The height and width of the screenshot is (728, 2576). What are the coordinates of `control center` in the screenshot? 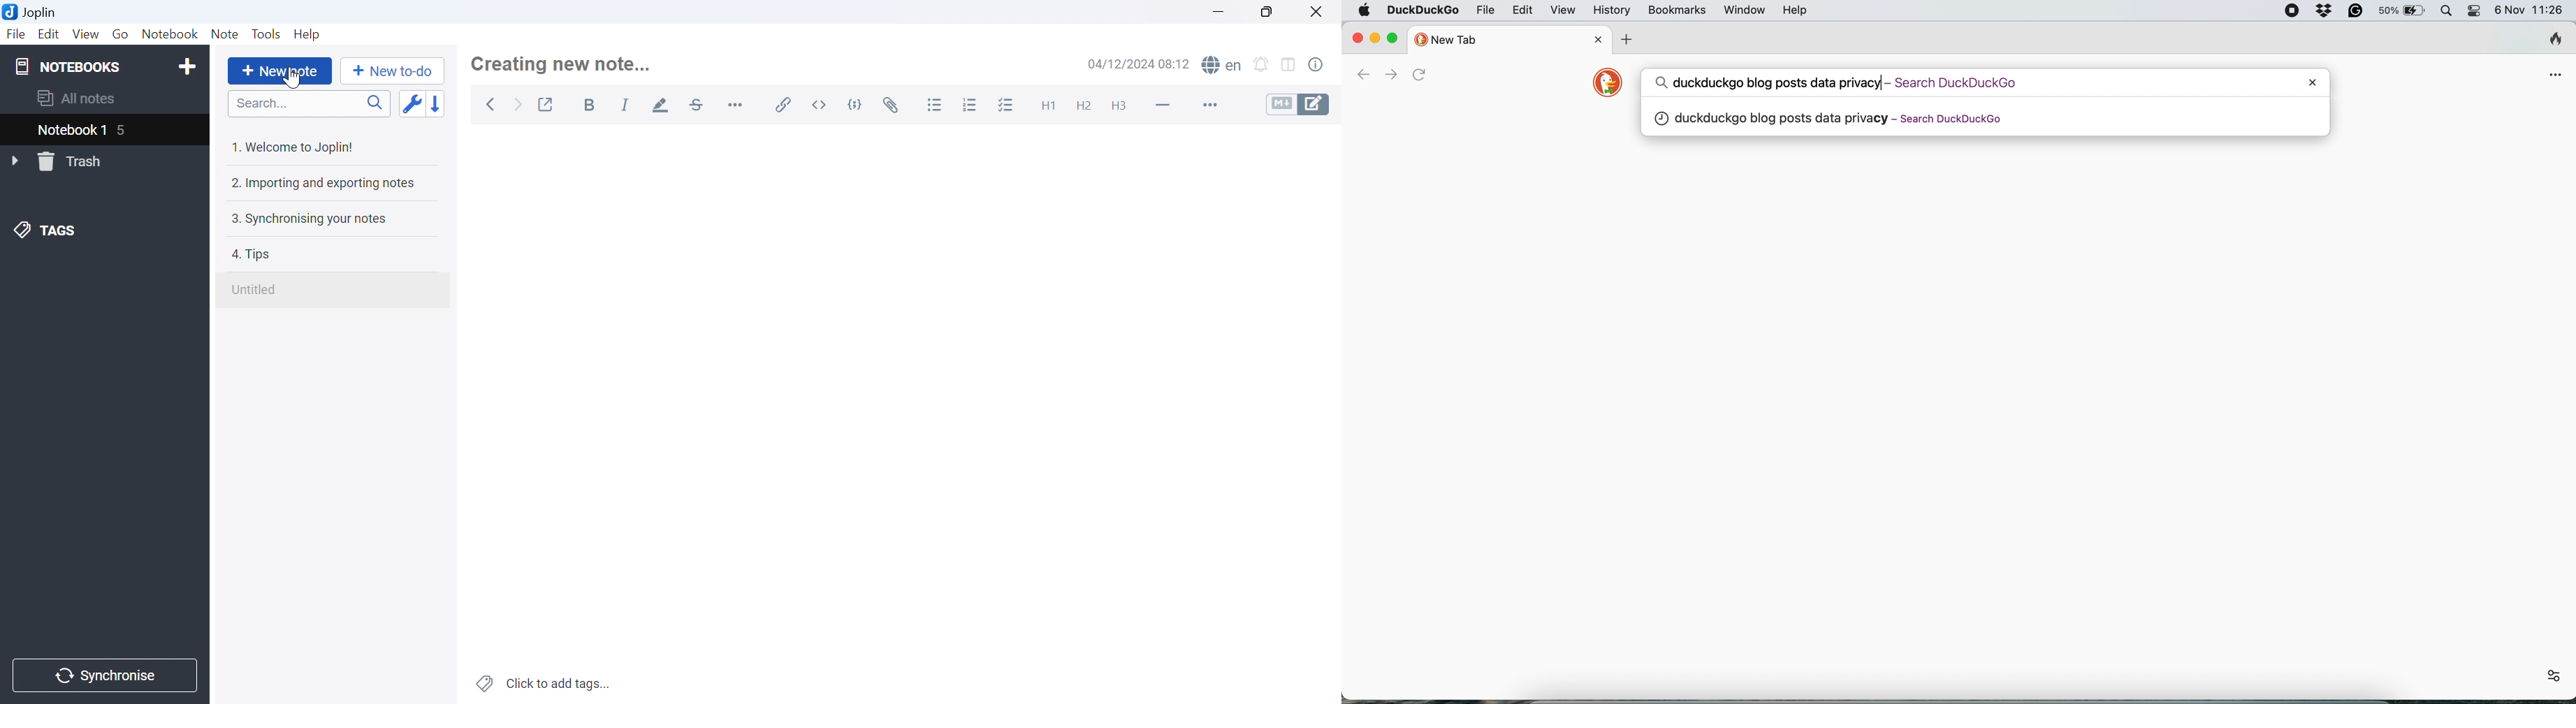 It's located at (2474, 11).